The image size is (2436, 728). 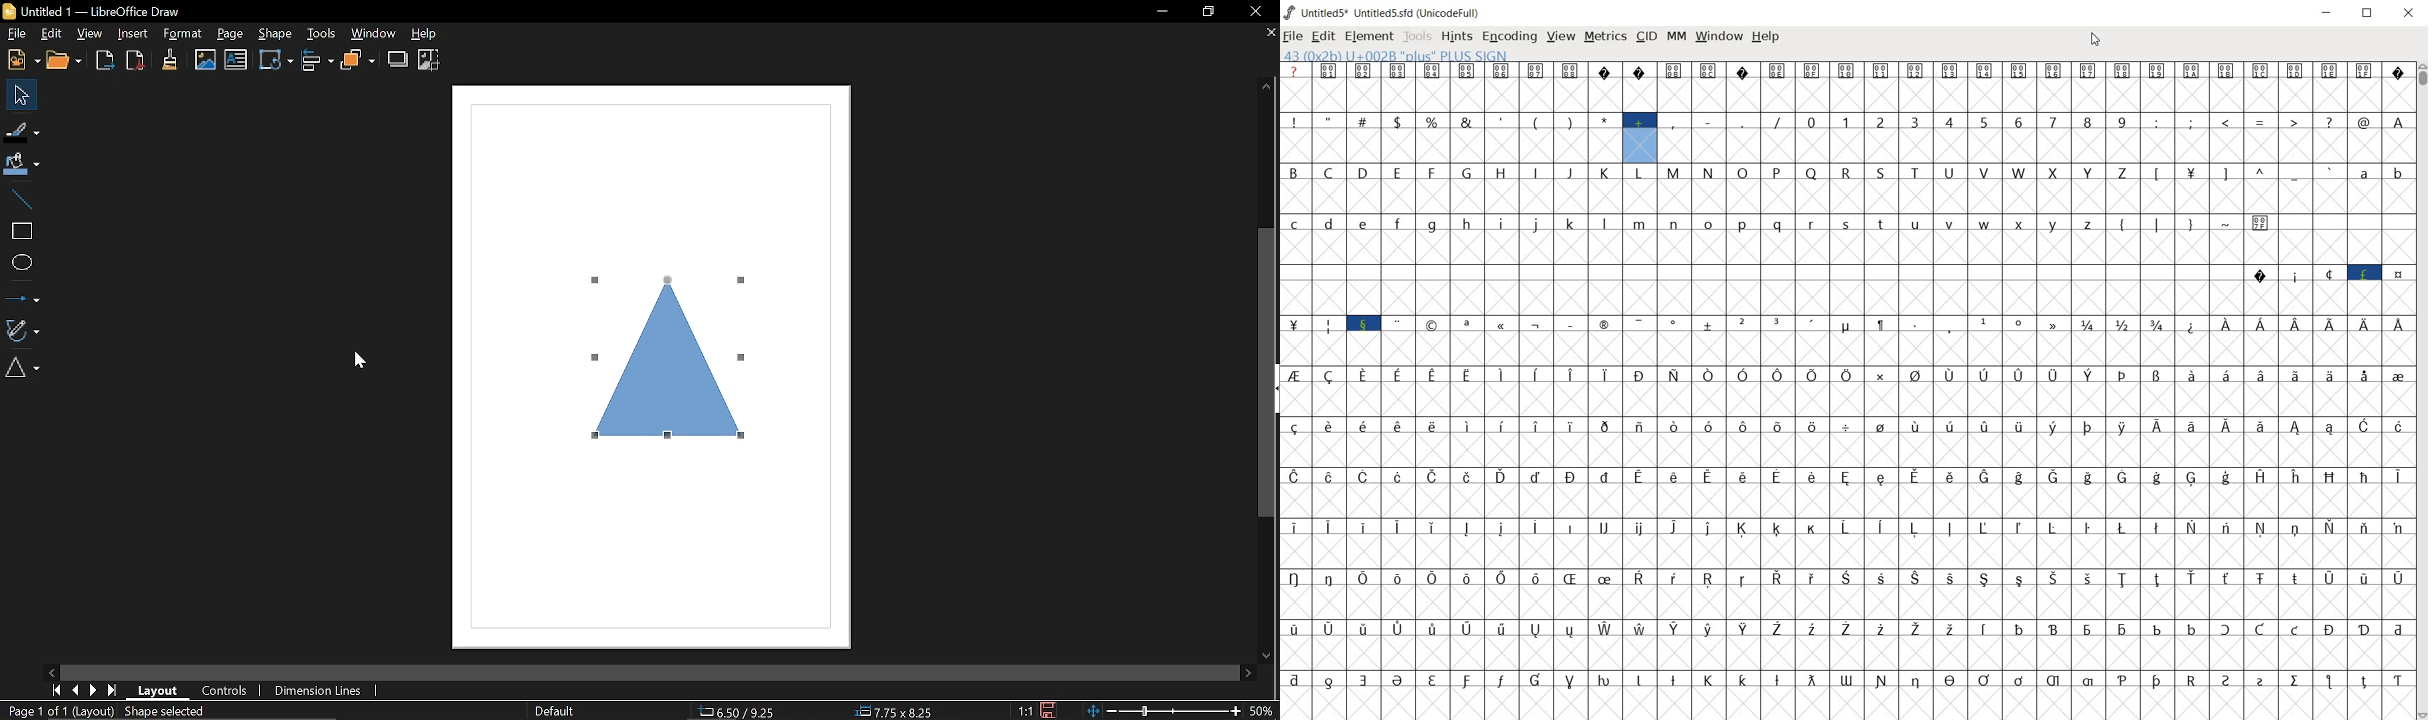 What do you see at coordinates (51, 35) in the screenshot?
I see `Edit` at bounding box center [51, 35].